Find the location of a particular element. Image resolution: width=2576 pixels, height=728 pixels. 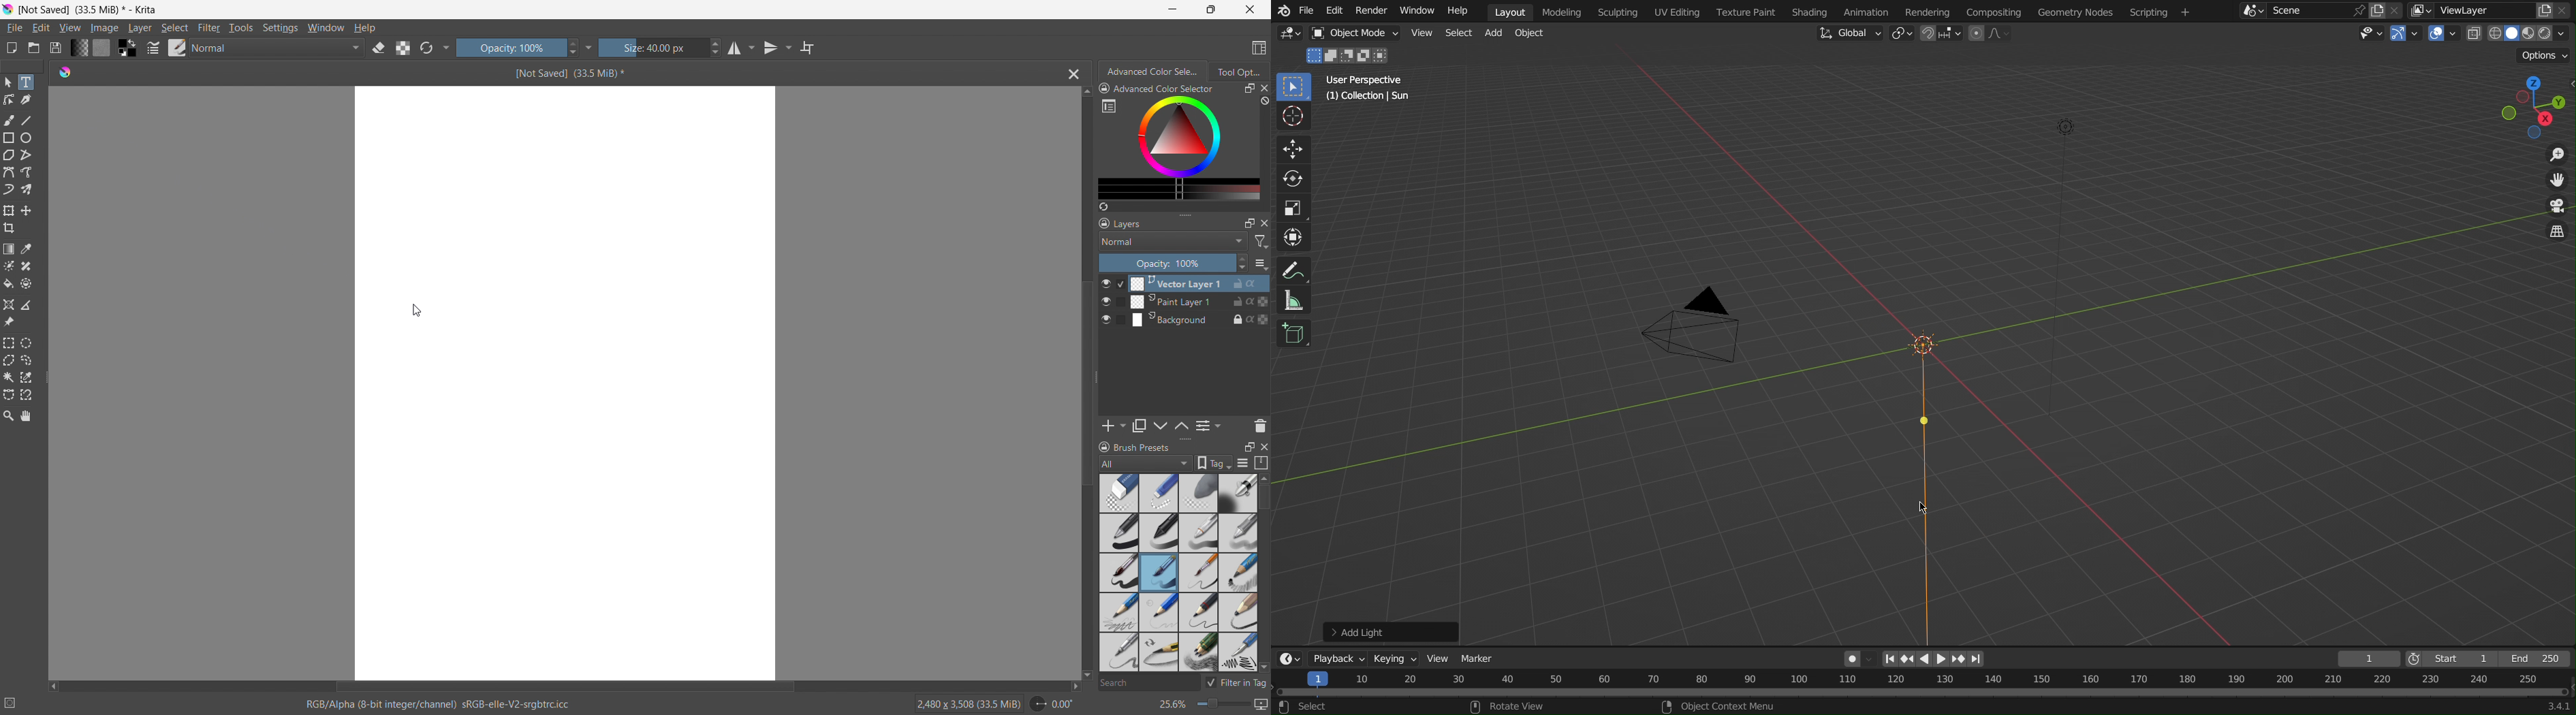

logo is located at coordinates (65, 71).